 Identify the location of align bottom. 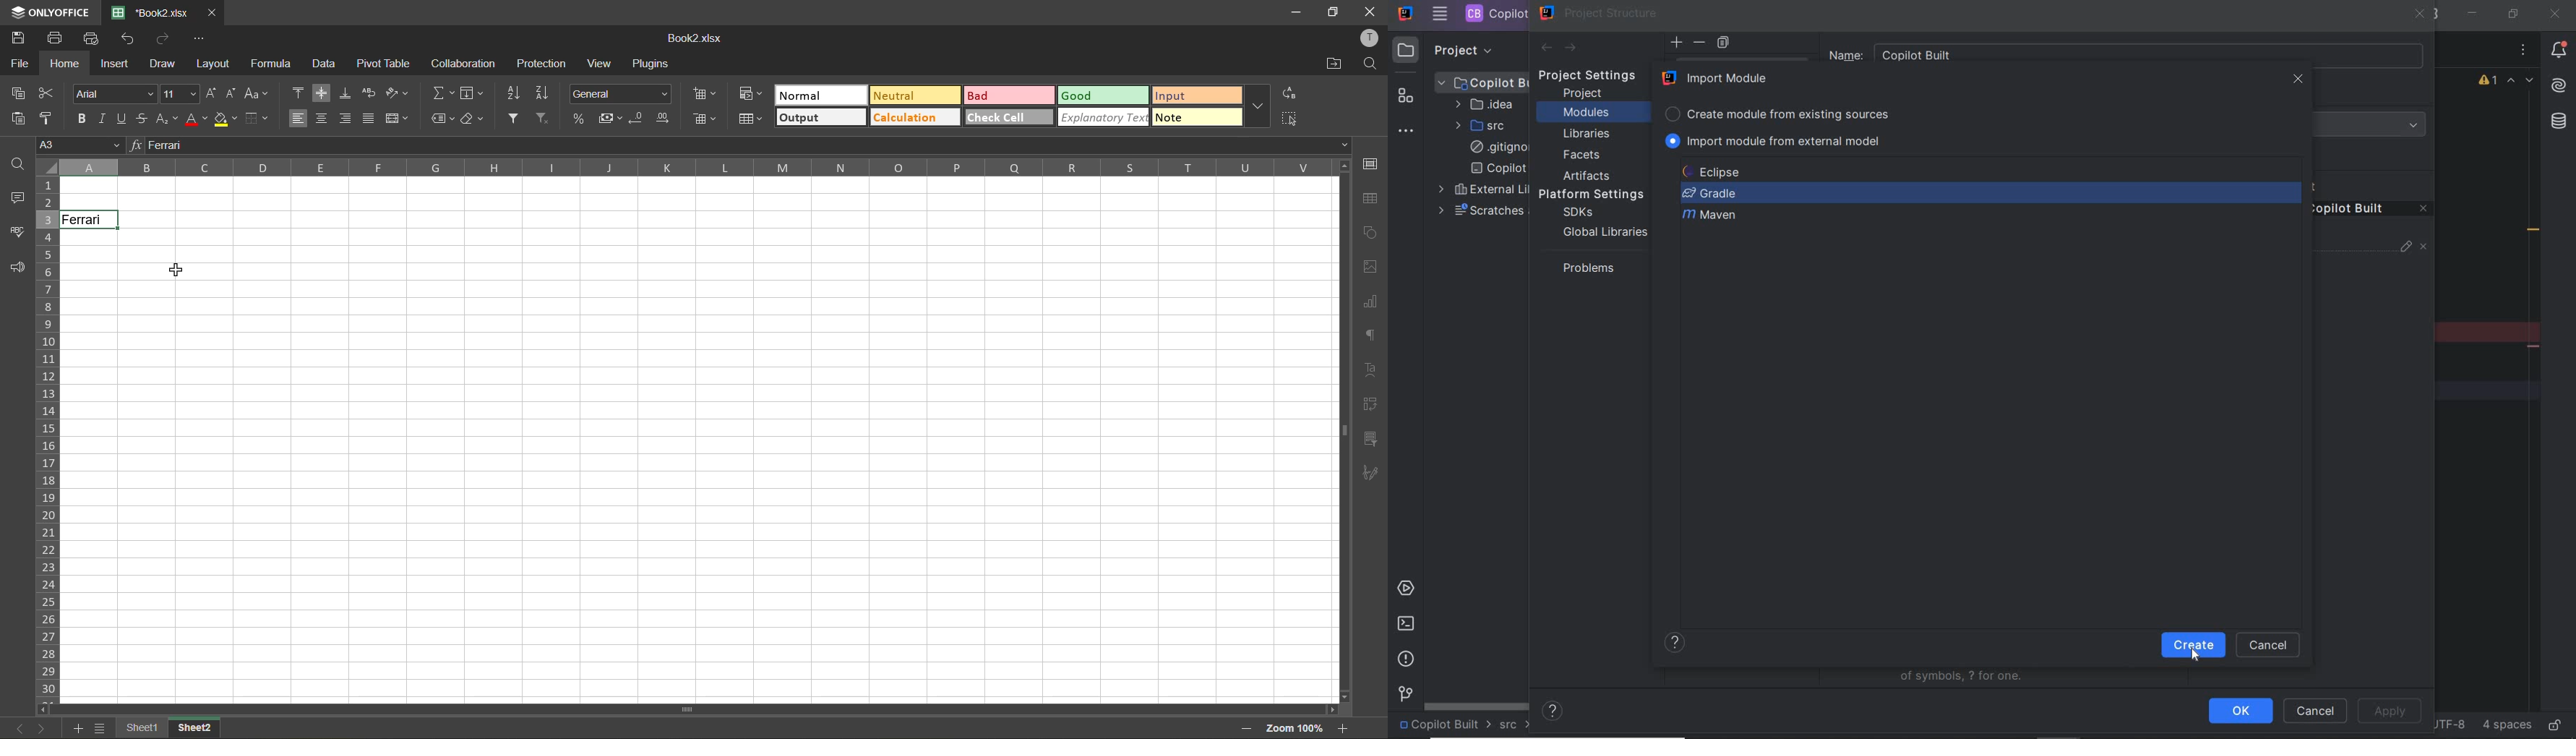
(346, 93).